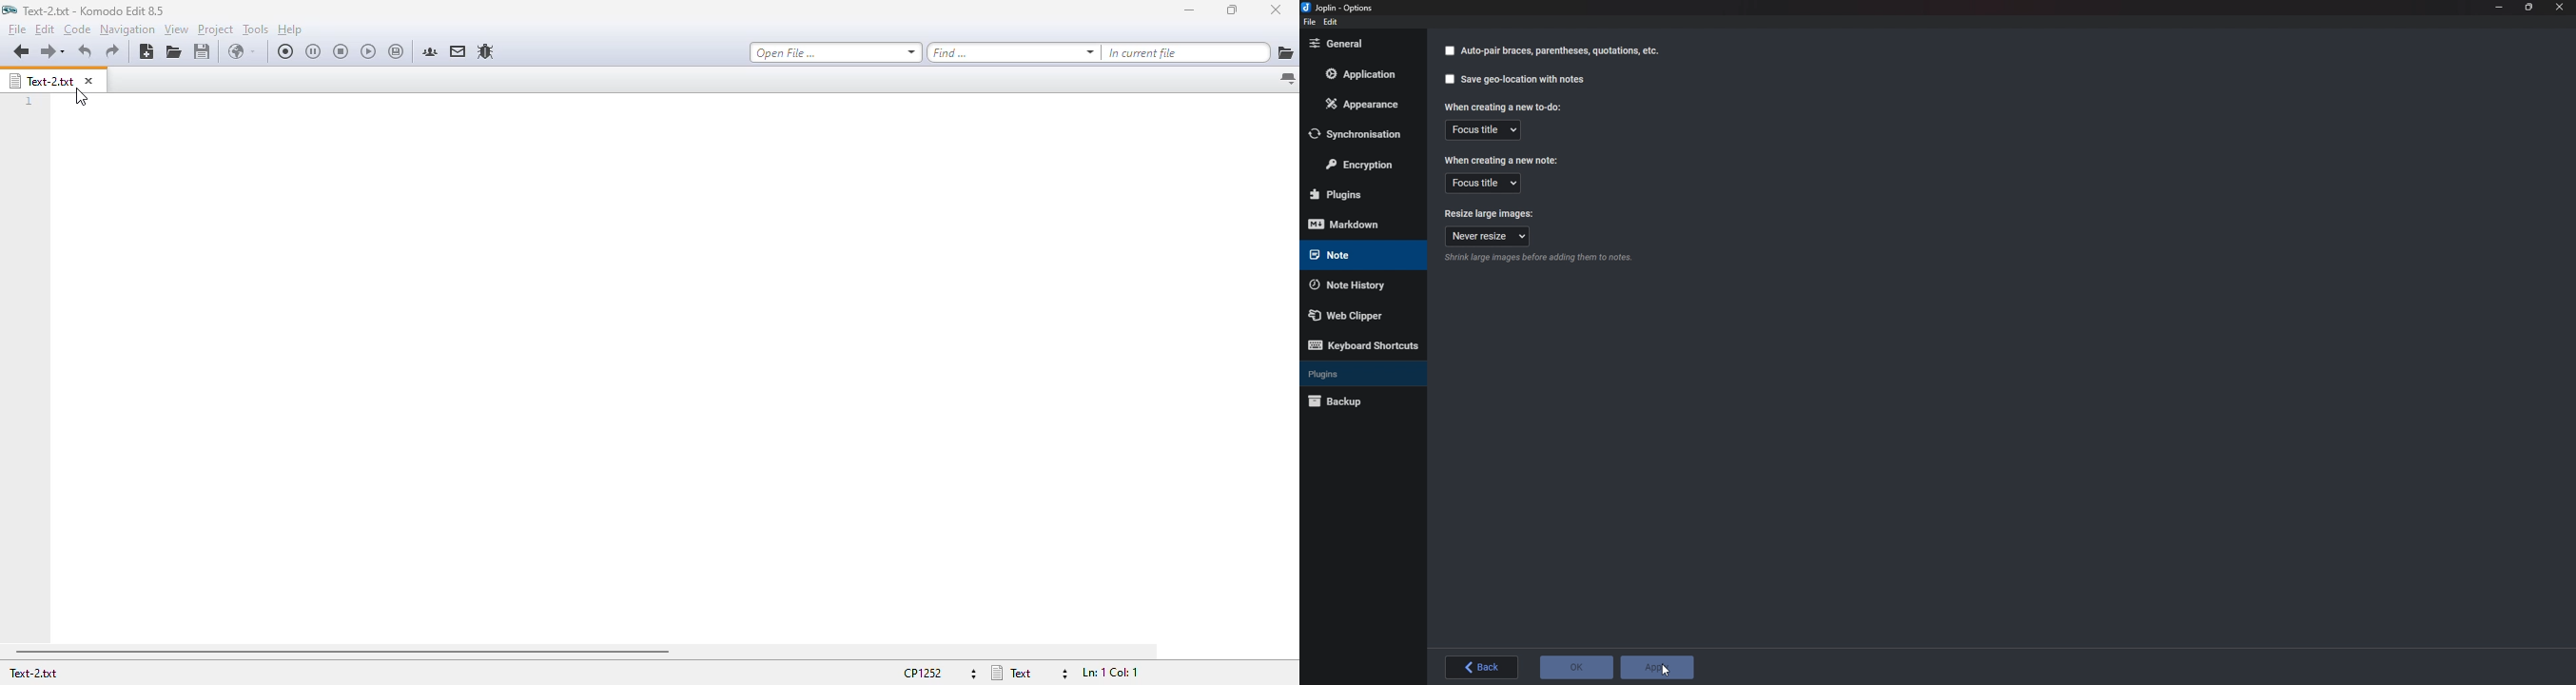  Describe the element at coordinates (1358, 225) in the screenshot. I see `mark down` at that location.